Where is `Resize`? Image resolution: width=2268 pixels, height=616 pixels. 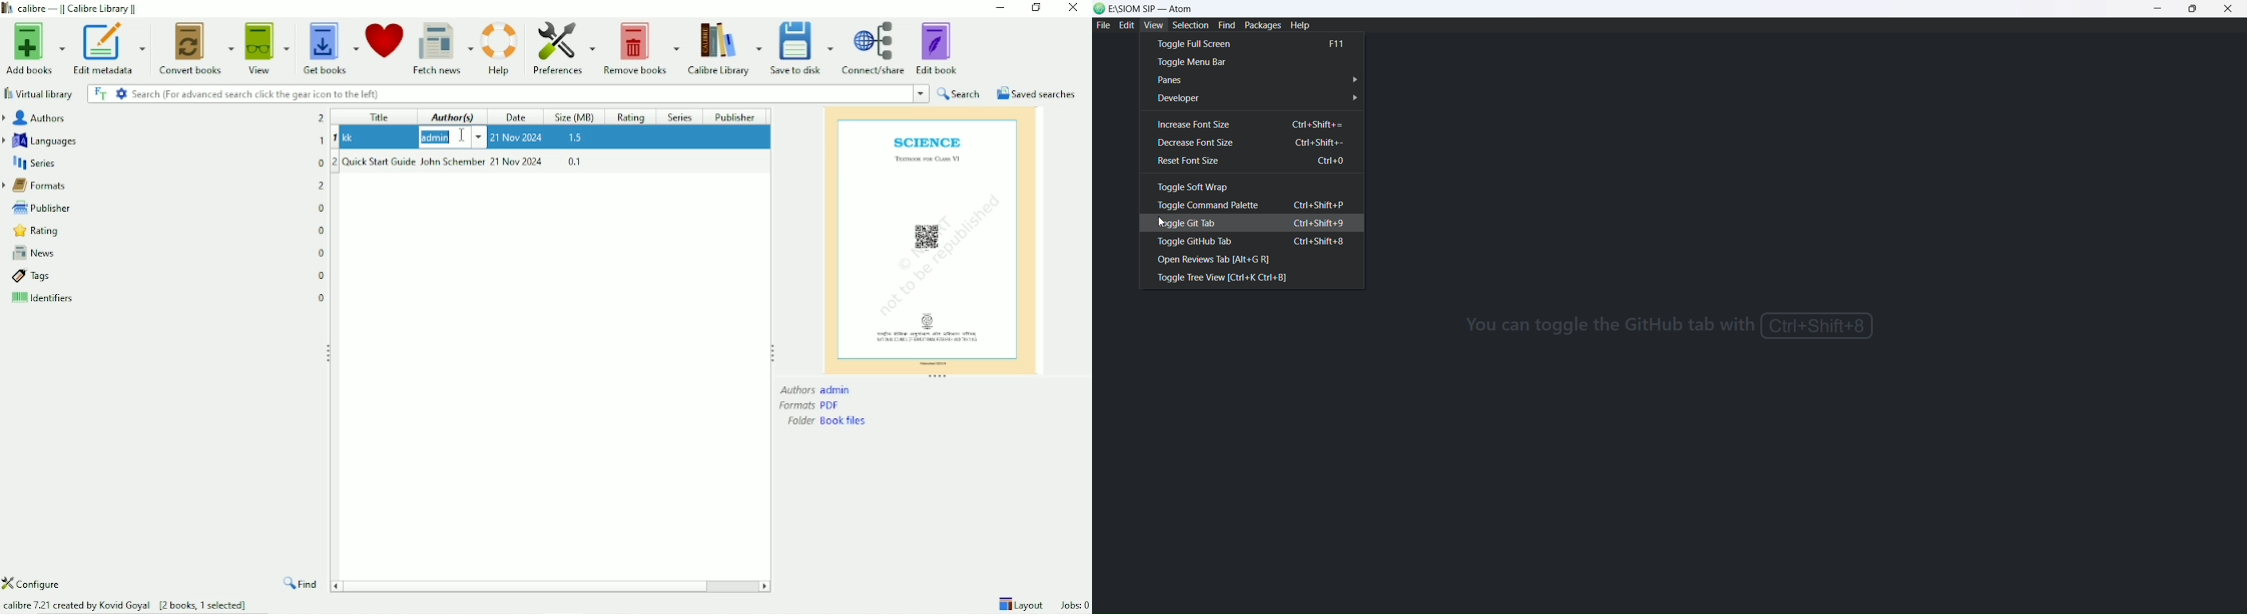
Resize is located at coordinates (326, 353).